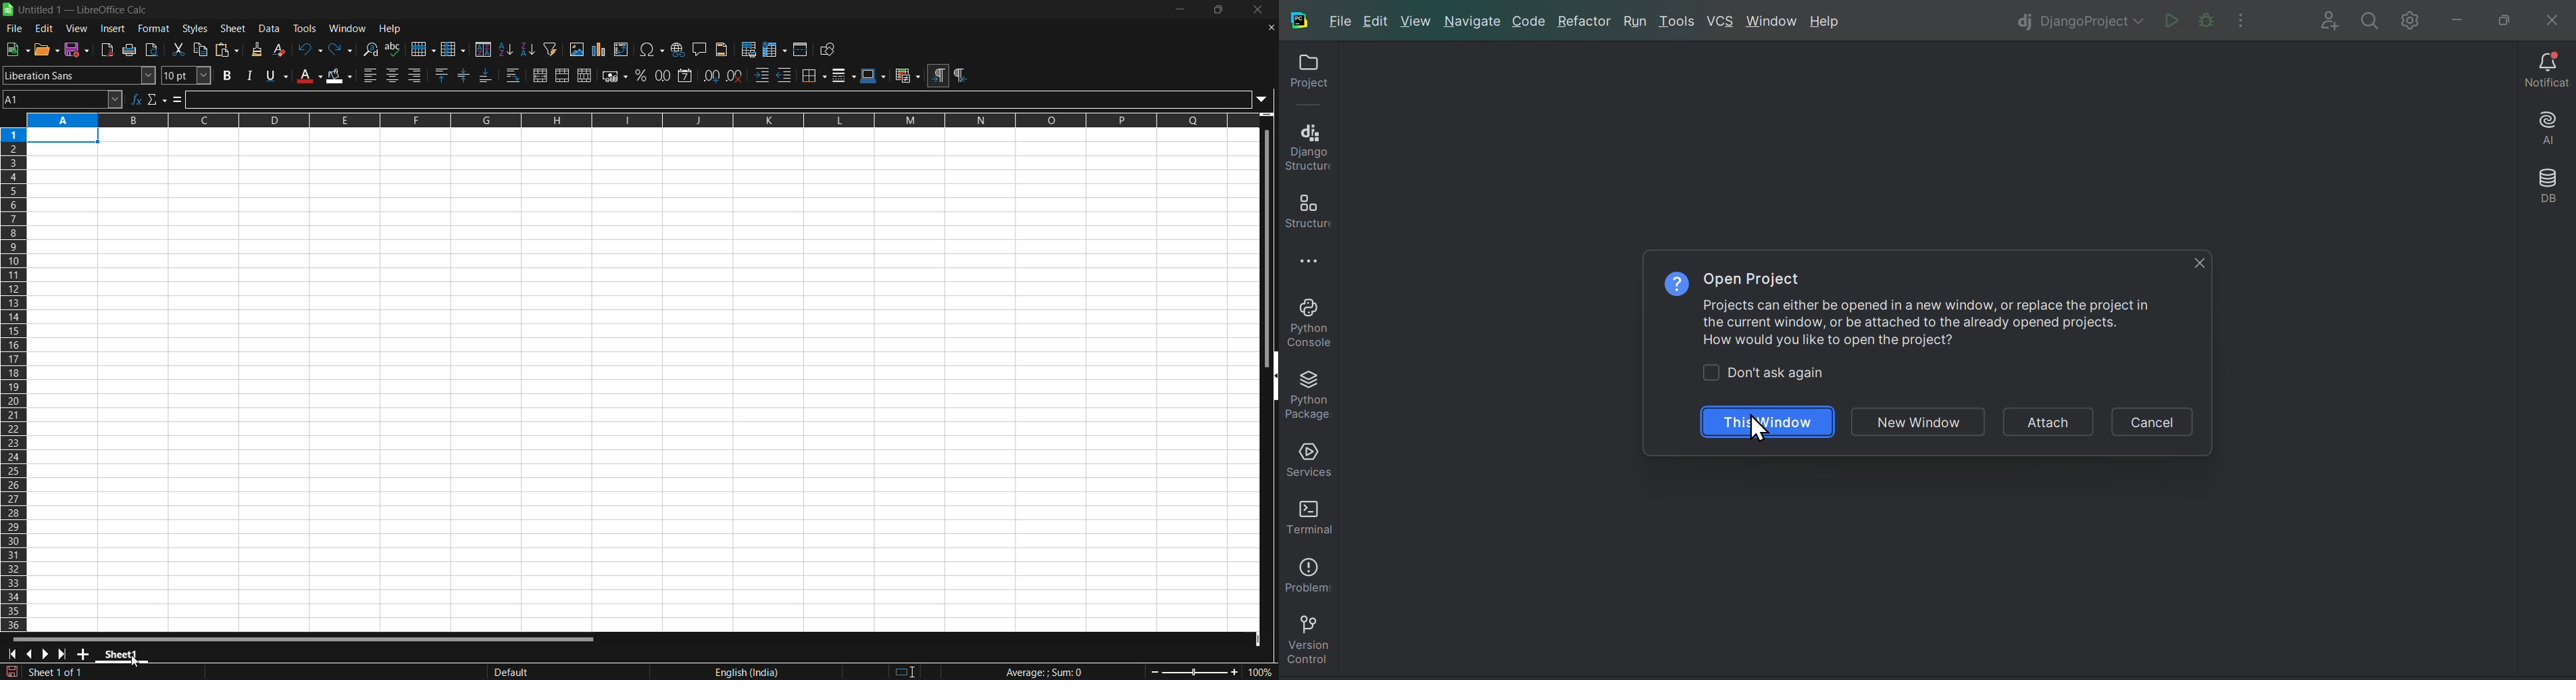 This screenshot has width=2576, height=700. What do you see at coordinates (178, 100) in the screenshot?
I see `formula` at bounding box center [178, 100].